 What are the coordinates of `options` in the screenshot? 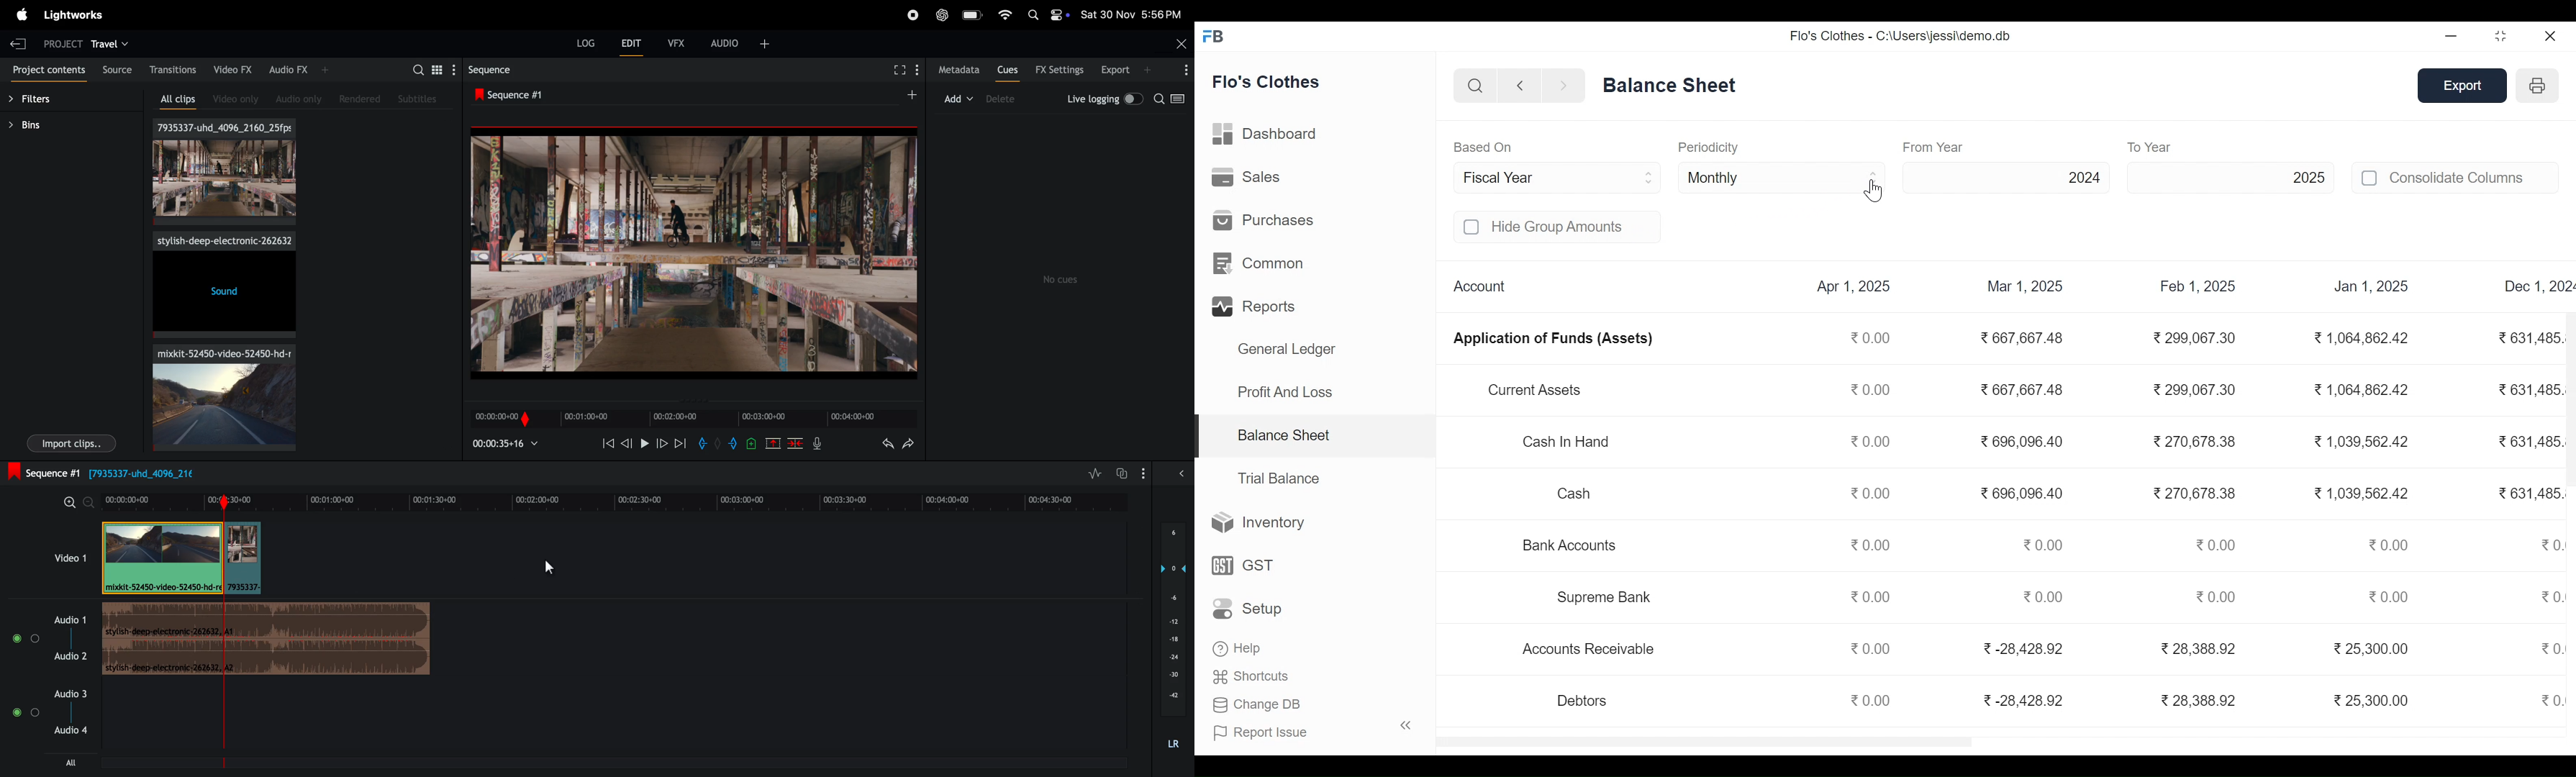 It's located at (1166, 472).